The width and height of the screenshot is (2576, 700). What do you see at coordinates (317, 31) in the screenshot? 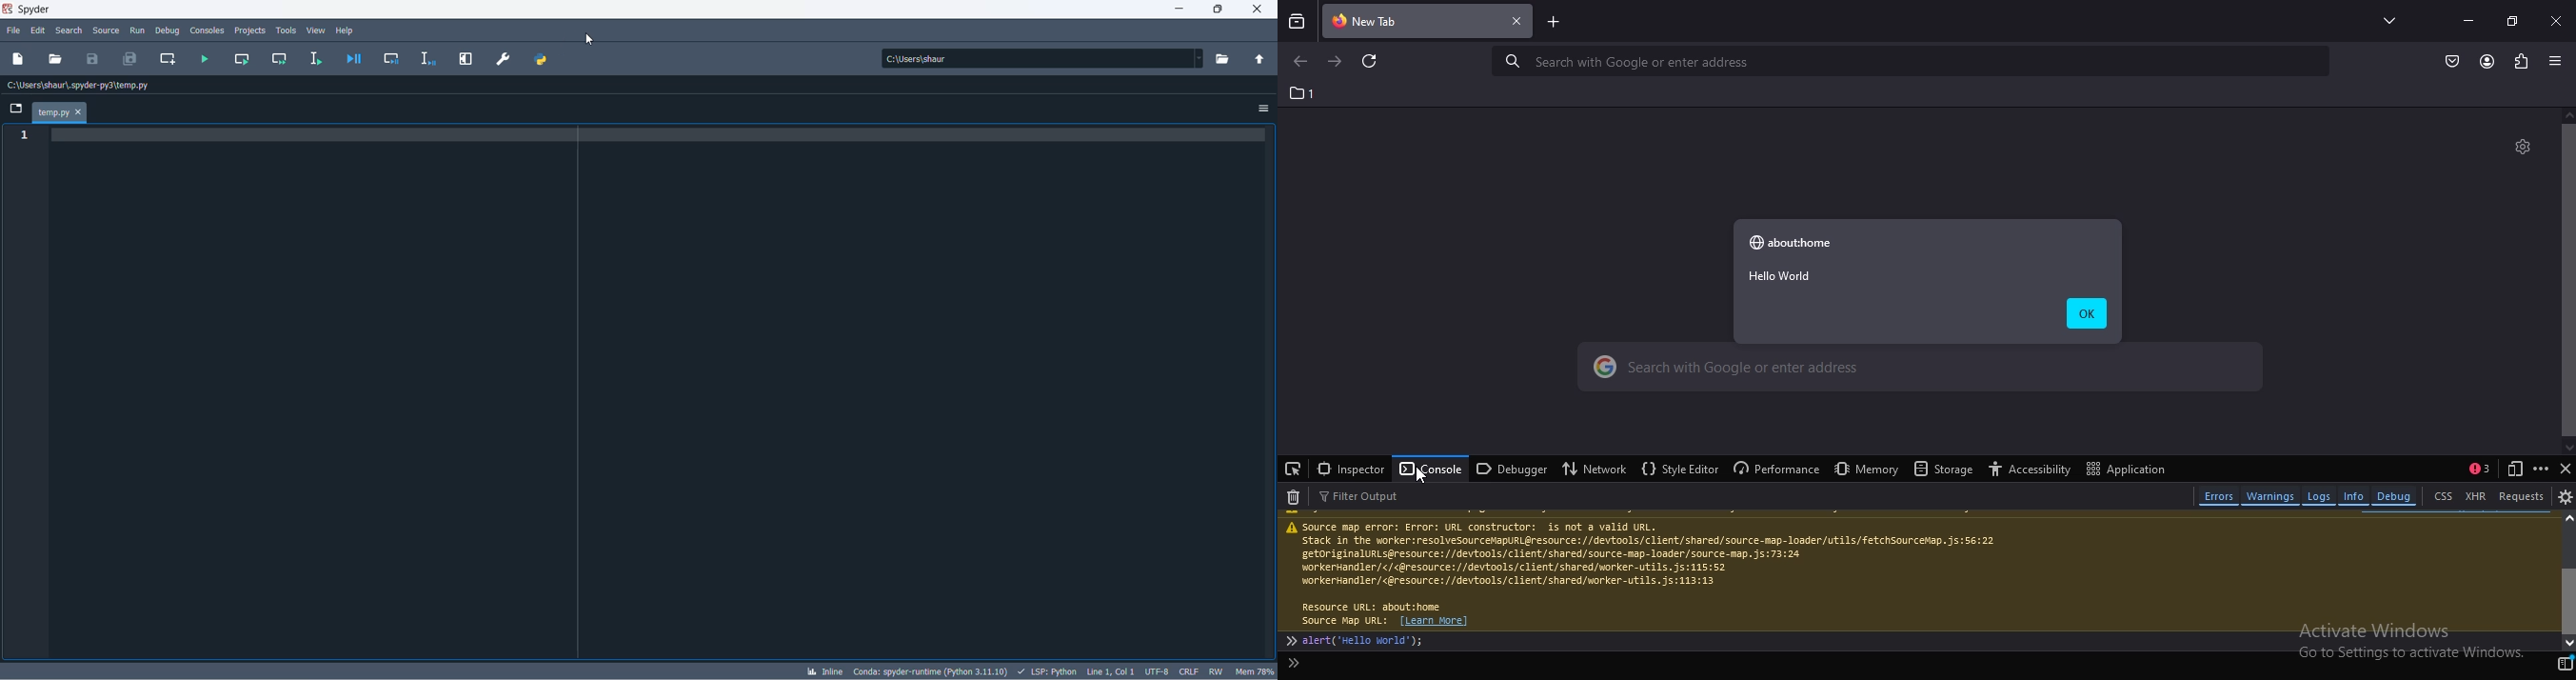
I see `view` at bounding box center [317, 31].